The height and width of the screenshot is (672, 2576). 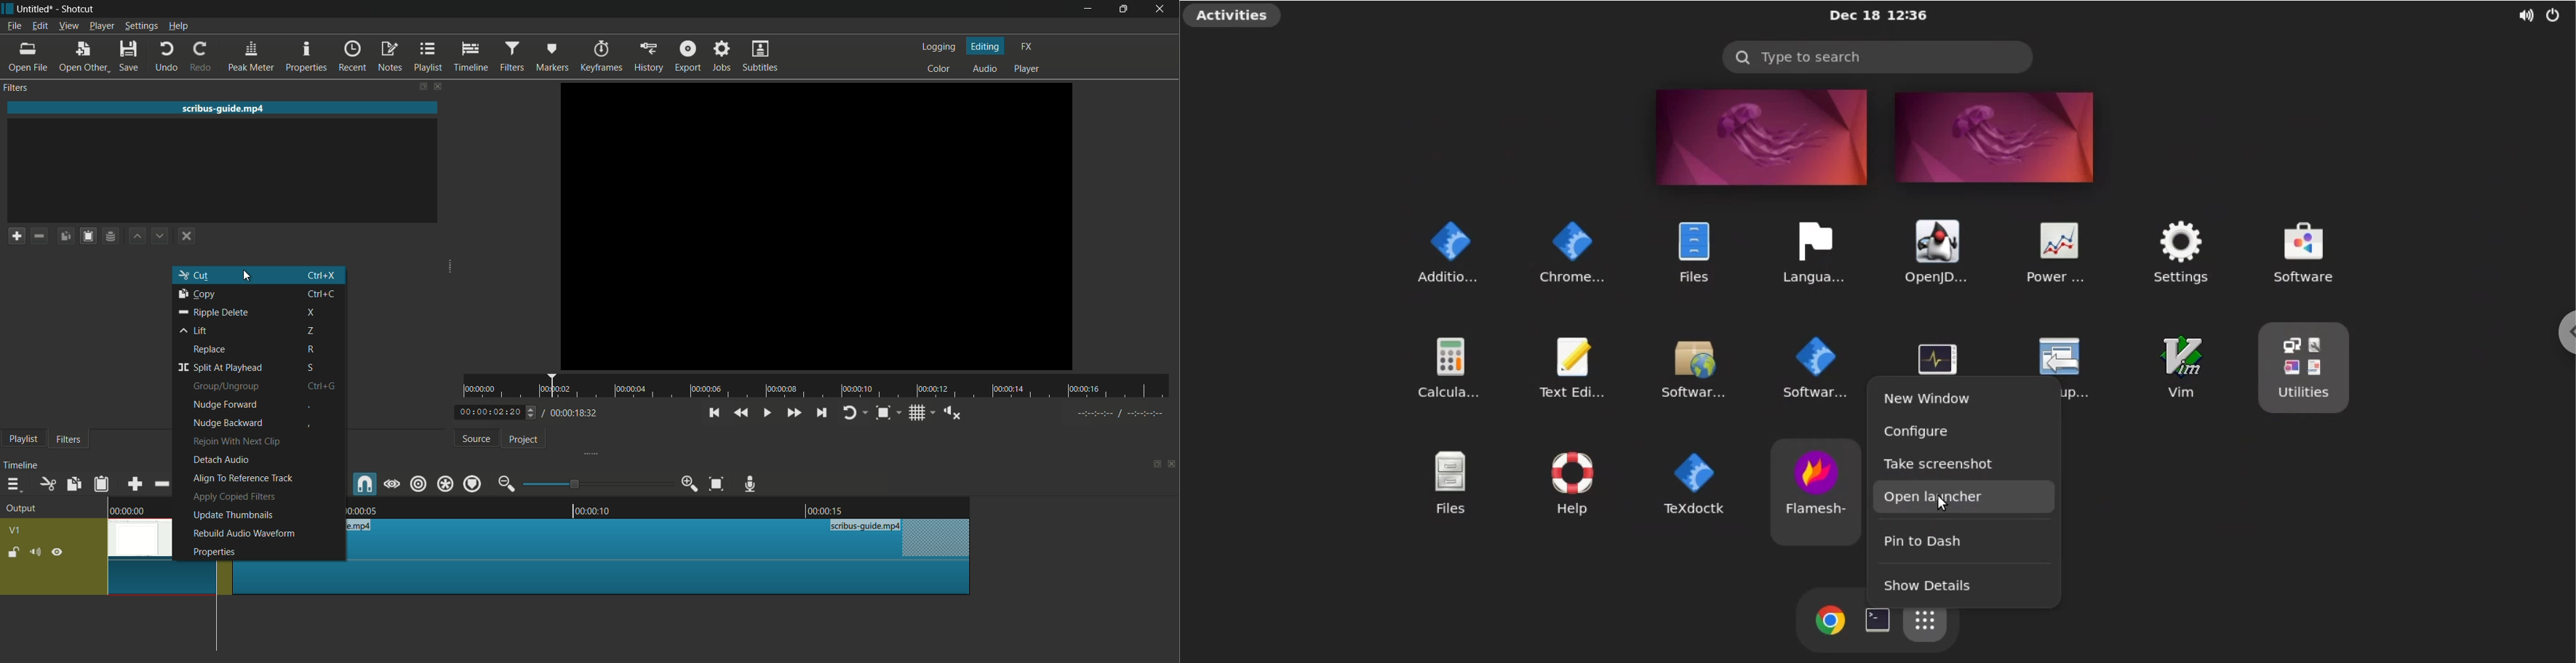 What do you see at coordinates (194, 274) in the screenshot?
I see `cut` at bounding box center [194, 274].